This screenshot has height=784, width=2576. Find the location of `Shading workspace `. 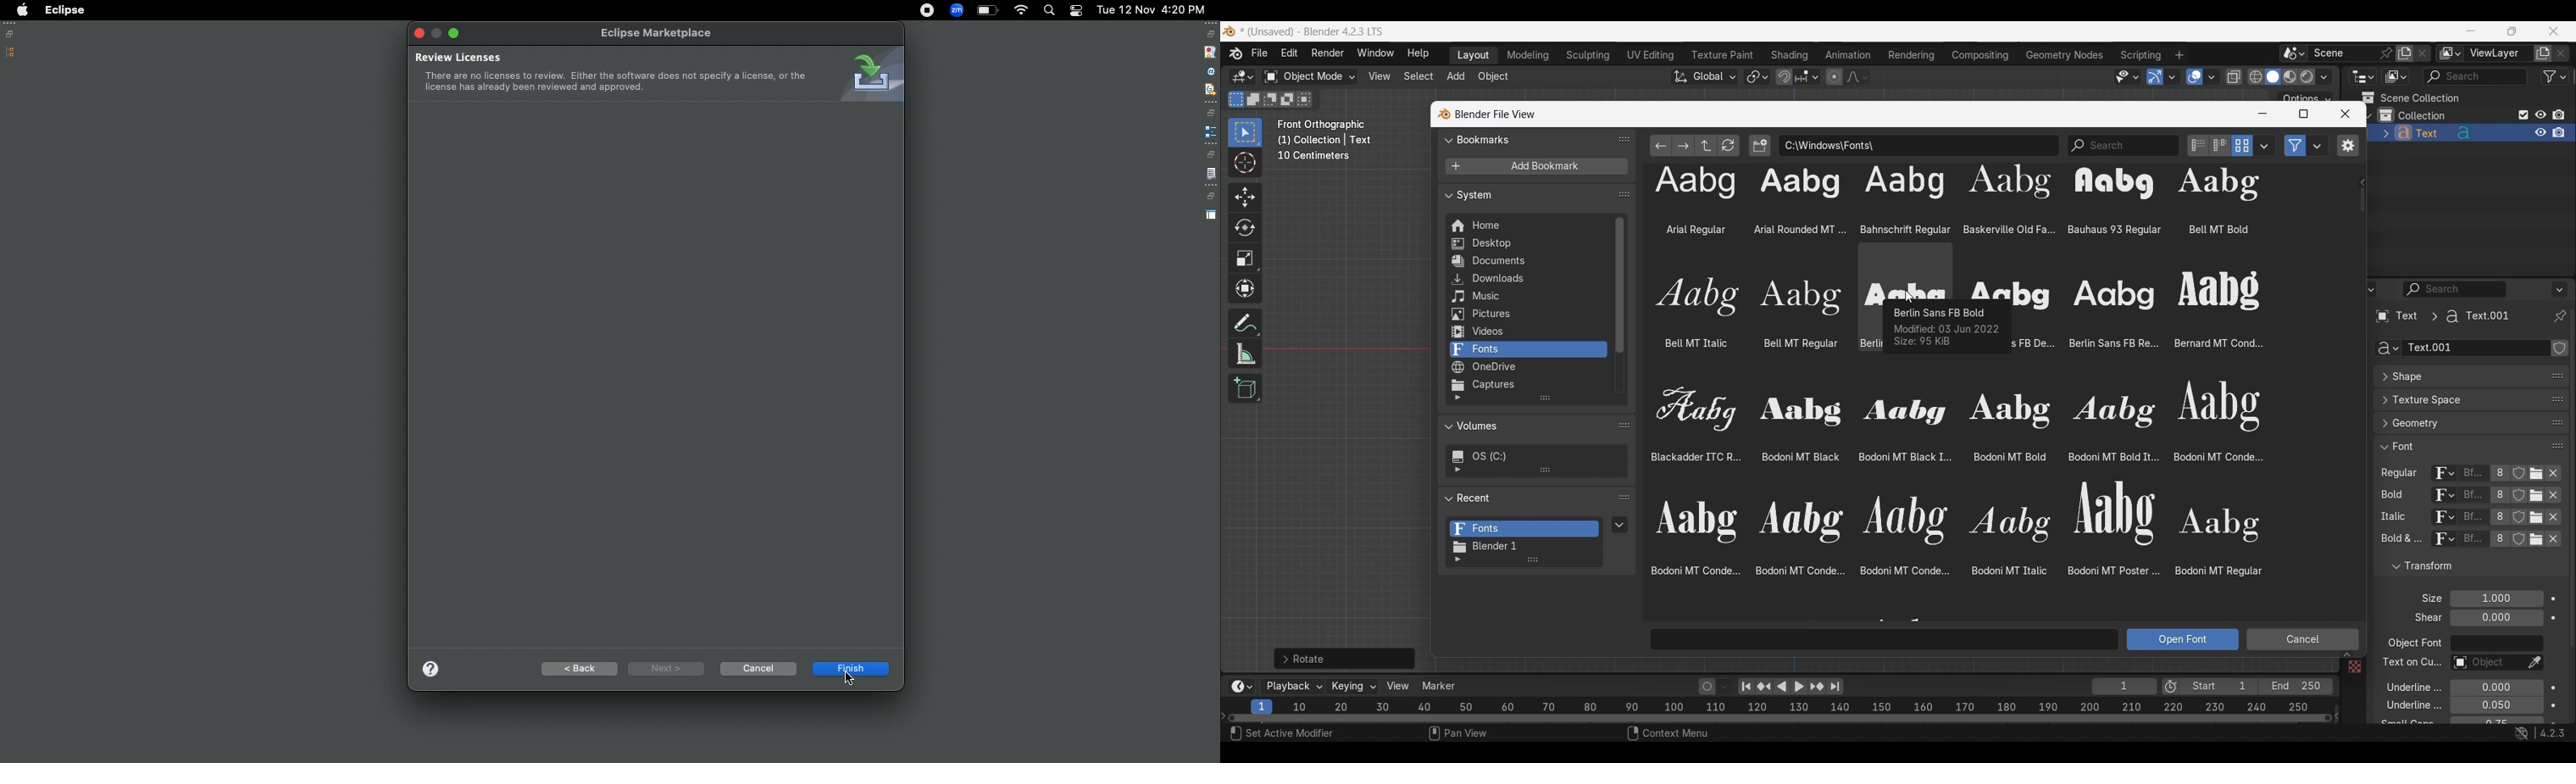

Shading workspace  is located at coordinates (1791, 55).